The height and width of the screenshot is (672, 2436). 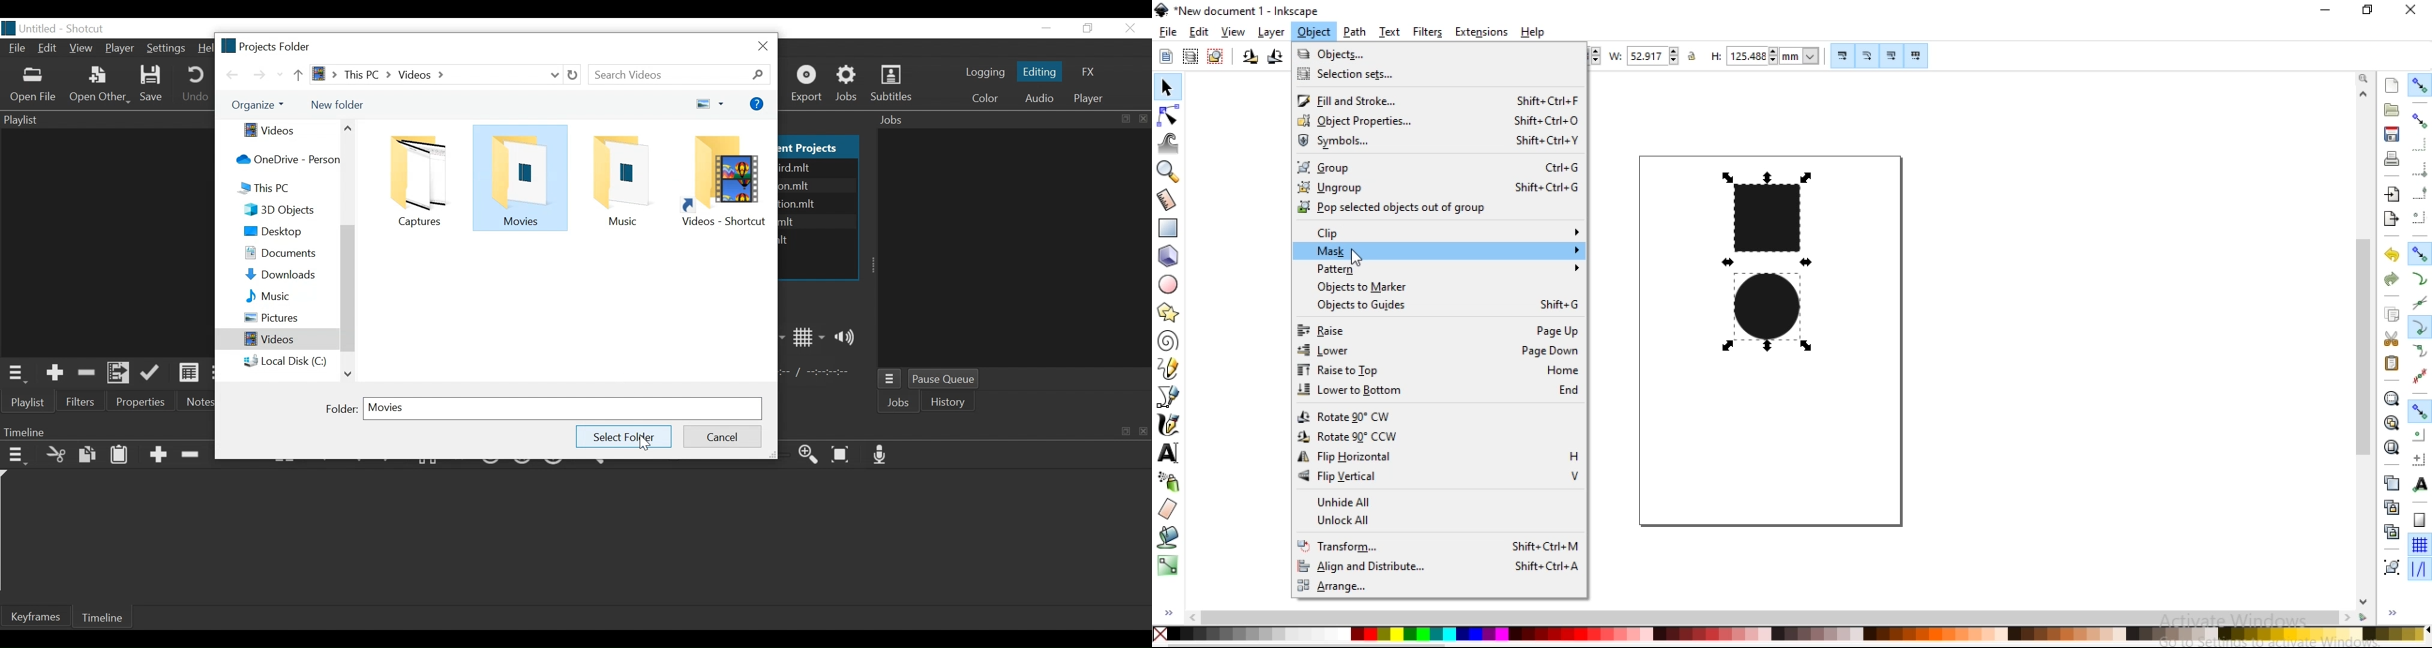 What do you see at coordinates (2419, 544) in the screenshot?
I see `snap to grids` at bounding box center [2419, 544].